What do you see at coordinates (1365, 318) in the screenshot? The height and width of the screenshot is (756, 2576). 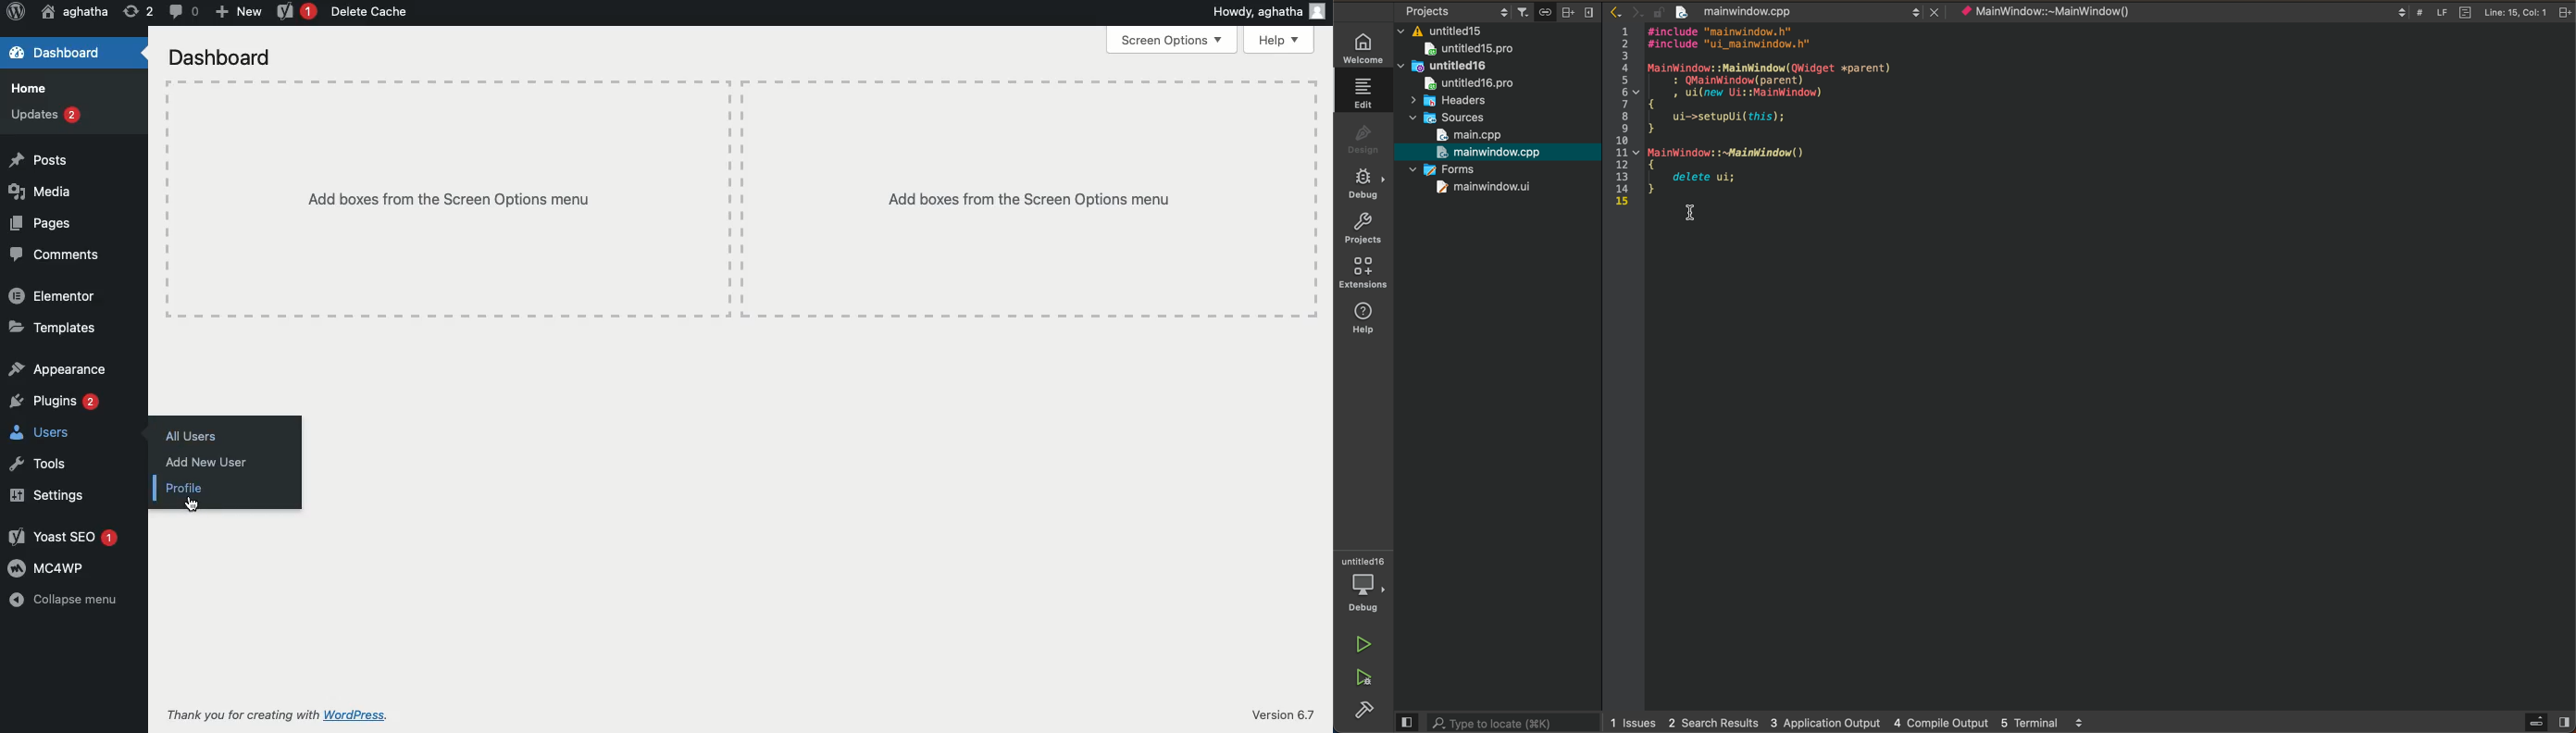 I see `help` at bounding box center [1365, 318].